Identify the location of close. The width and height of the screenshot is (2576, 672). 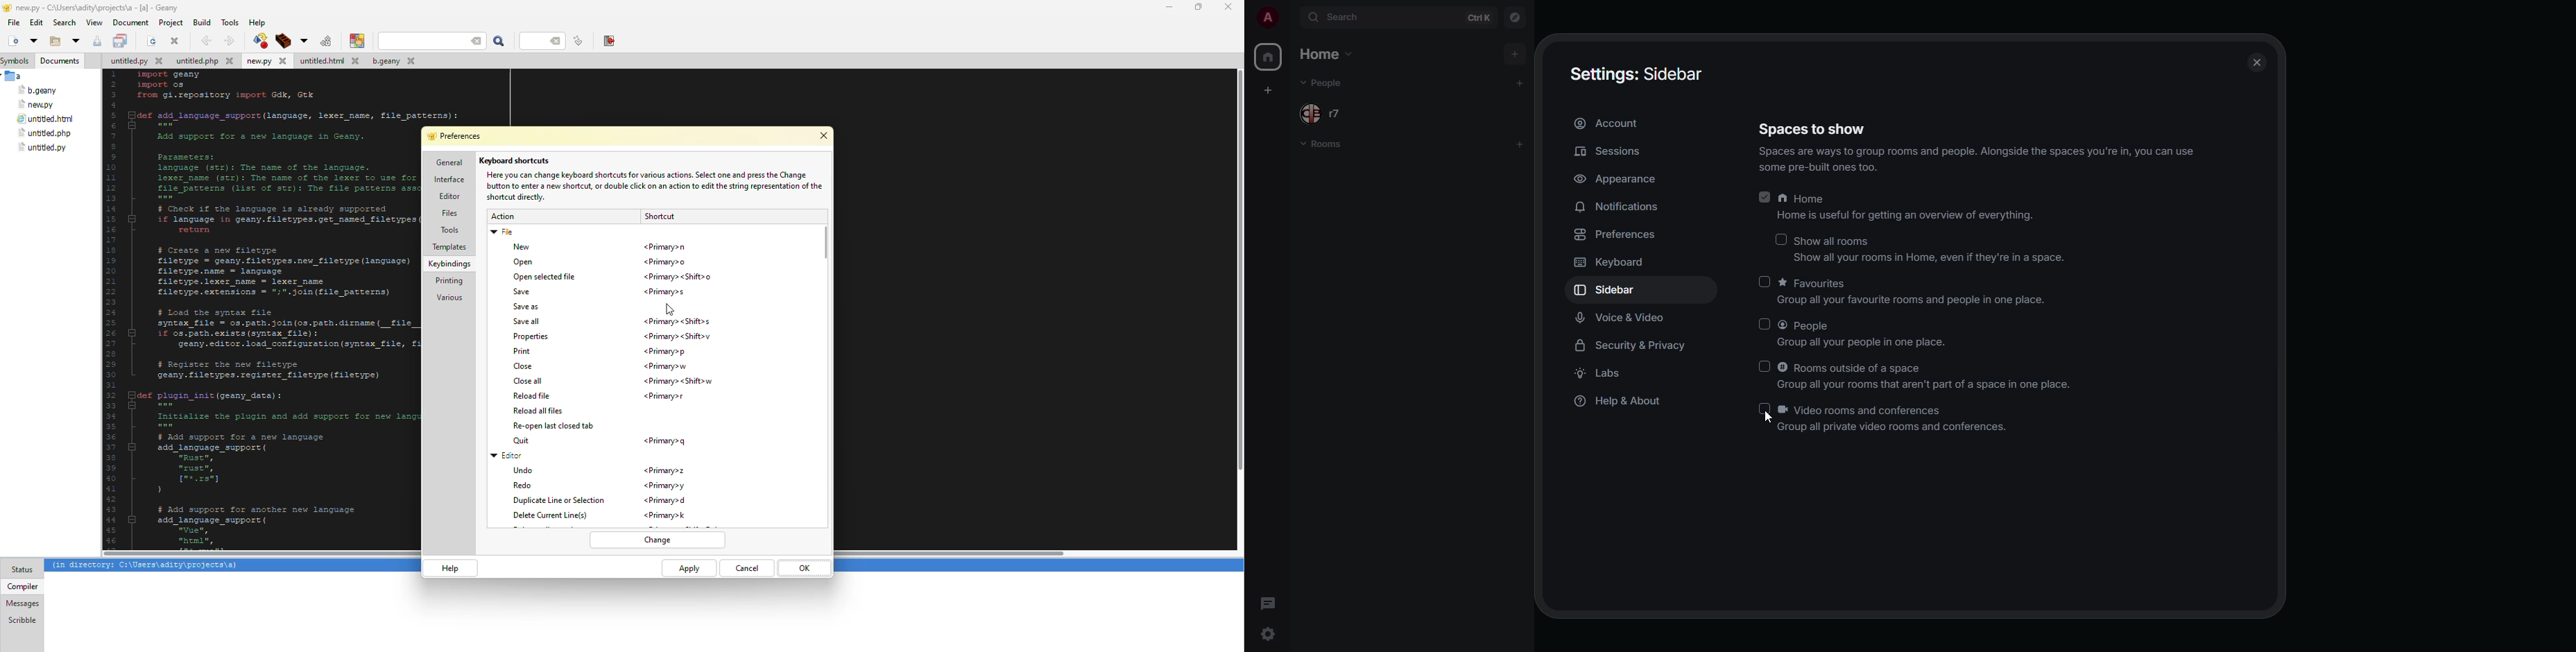
(524, 366).